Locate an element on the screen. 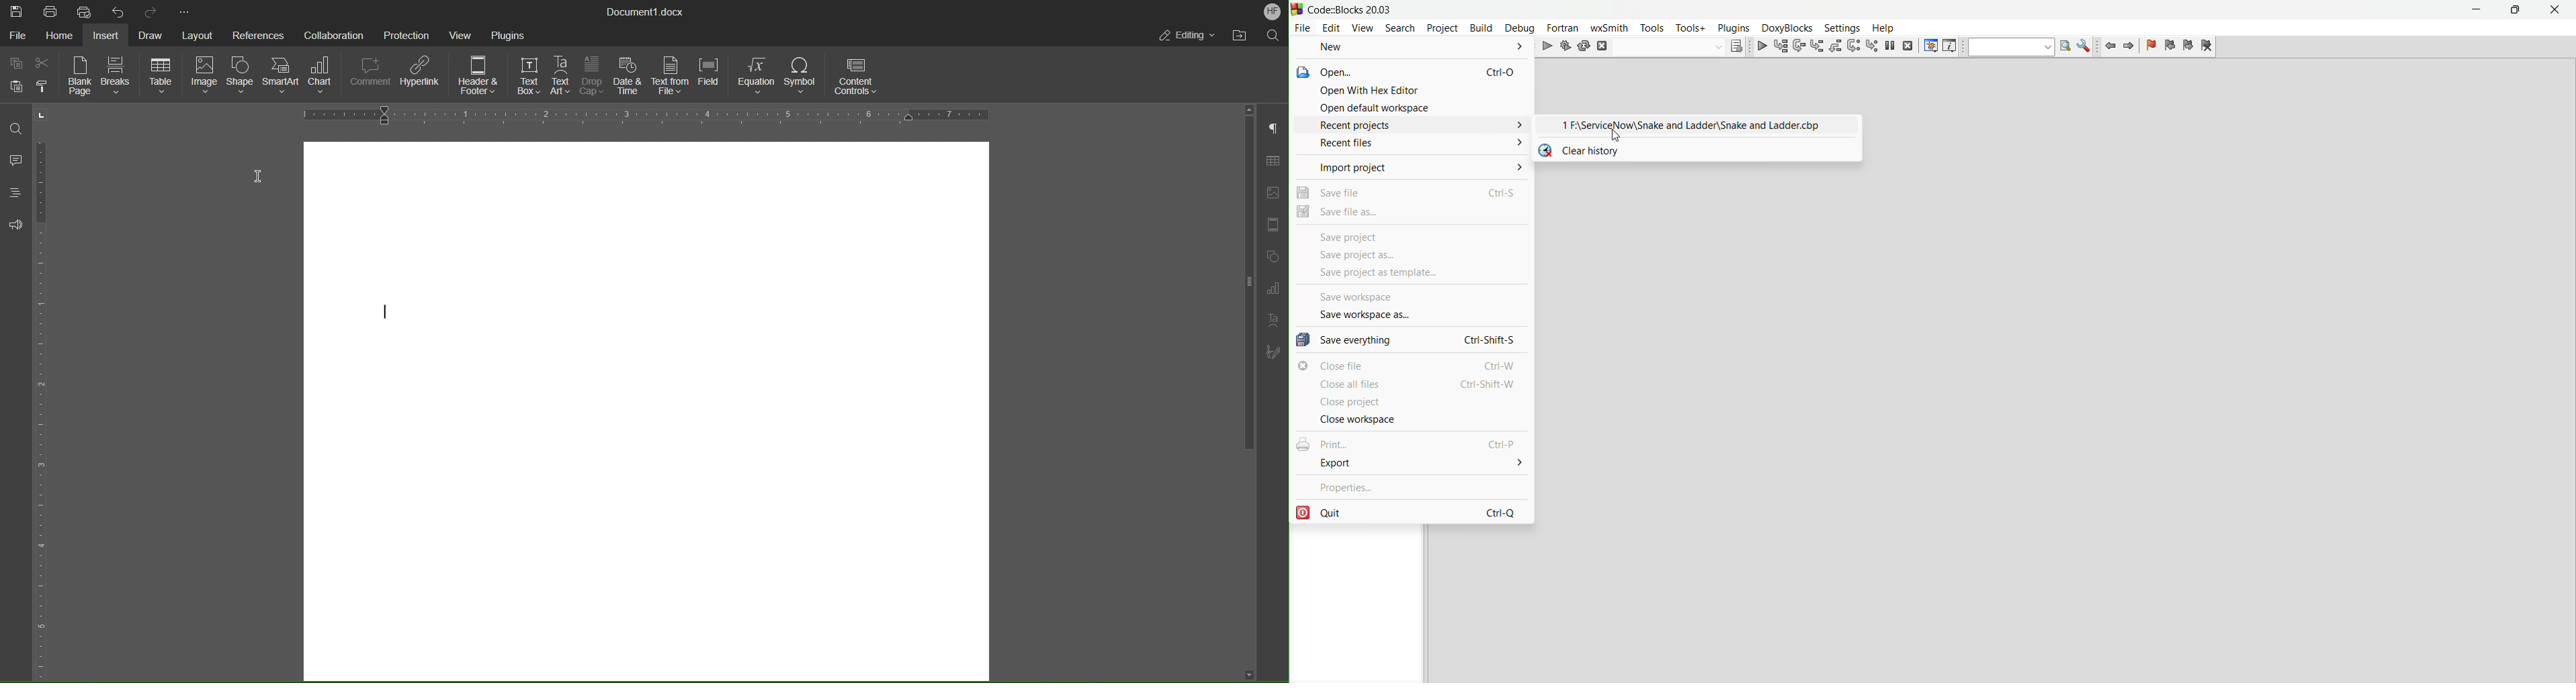 This screenshot has height=700, width=2576. Hyperlink is located at coordinates (424, 77).